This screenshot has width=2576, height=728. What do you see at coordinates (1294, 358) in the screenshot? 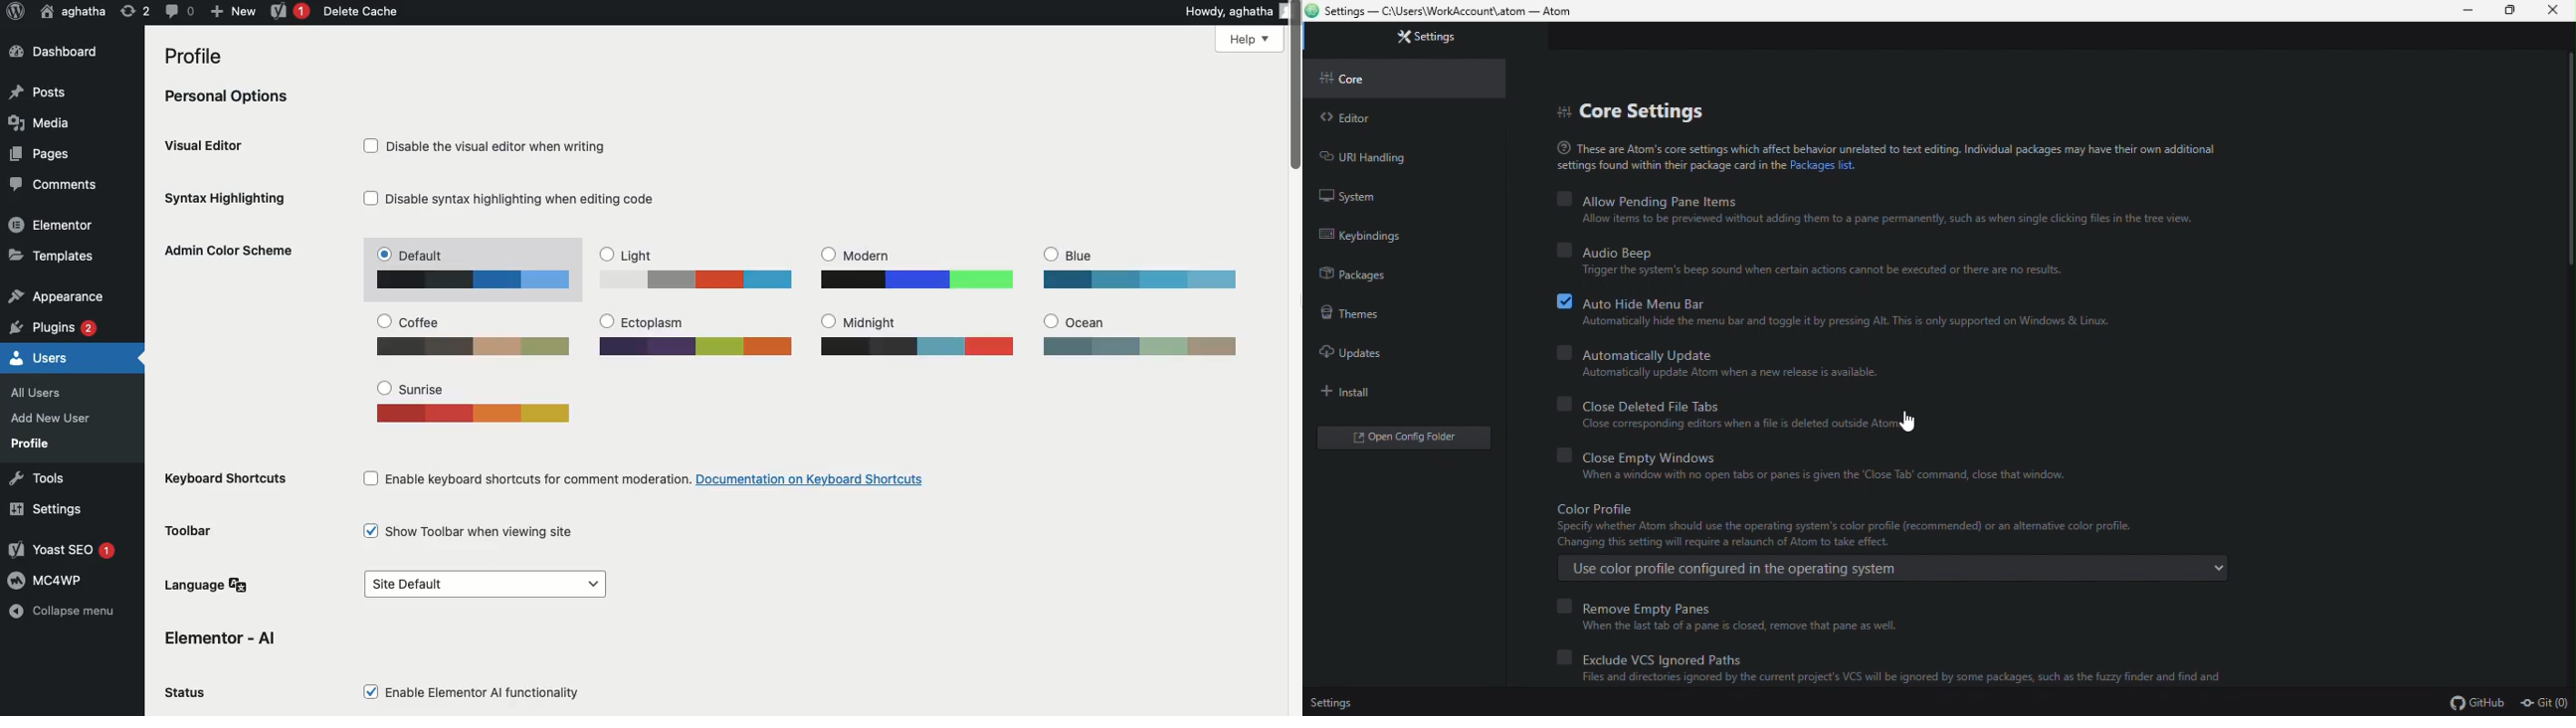
I see `Scroll` at bounding box center [1294, 358].